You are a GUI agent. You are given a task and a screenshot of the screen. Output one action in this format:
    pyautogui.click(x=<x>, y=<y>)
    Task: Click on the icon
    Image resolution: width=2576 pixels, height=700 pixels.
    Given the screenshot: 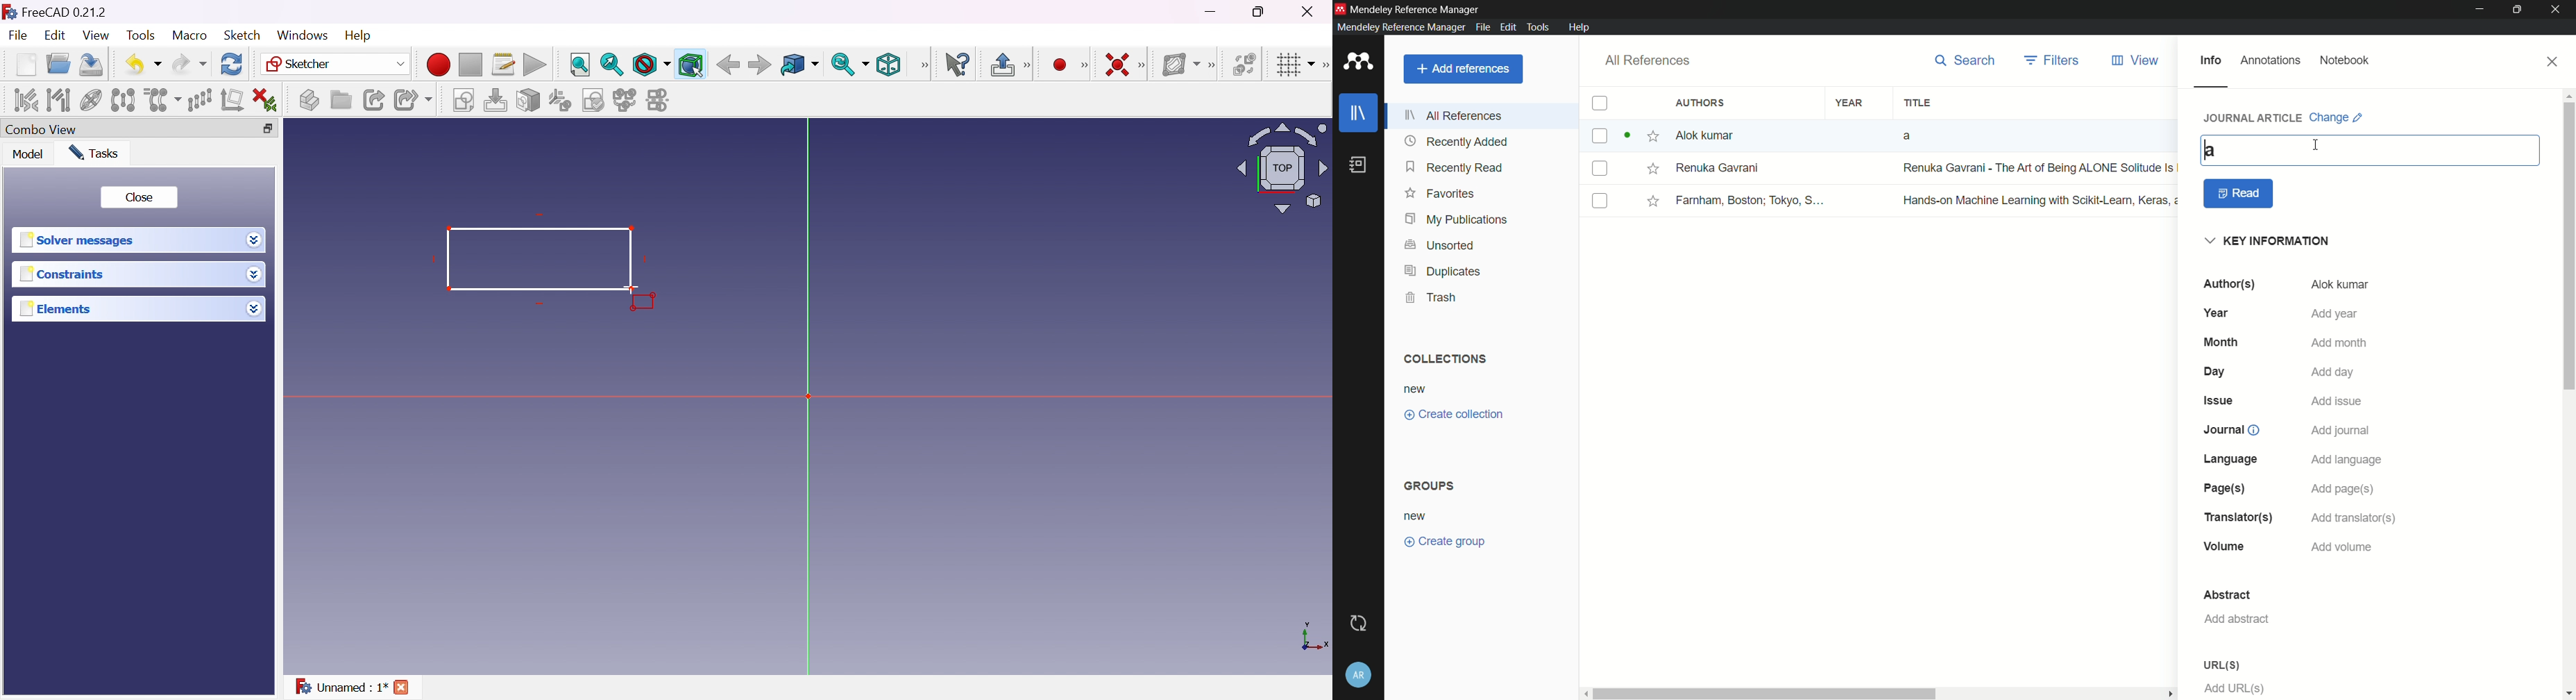 What is the action you would take?
    pyautogui.click(x=9, y=12)
    